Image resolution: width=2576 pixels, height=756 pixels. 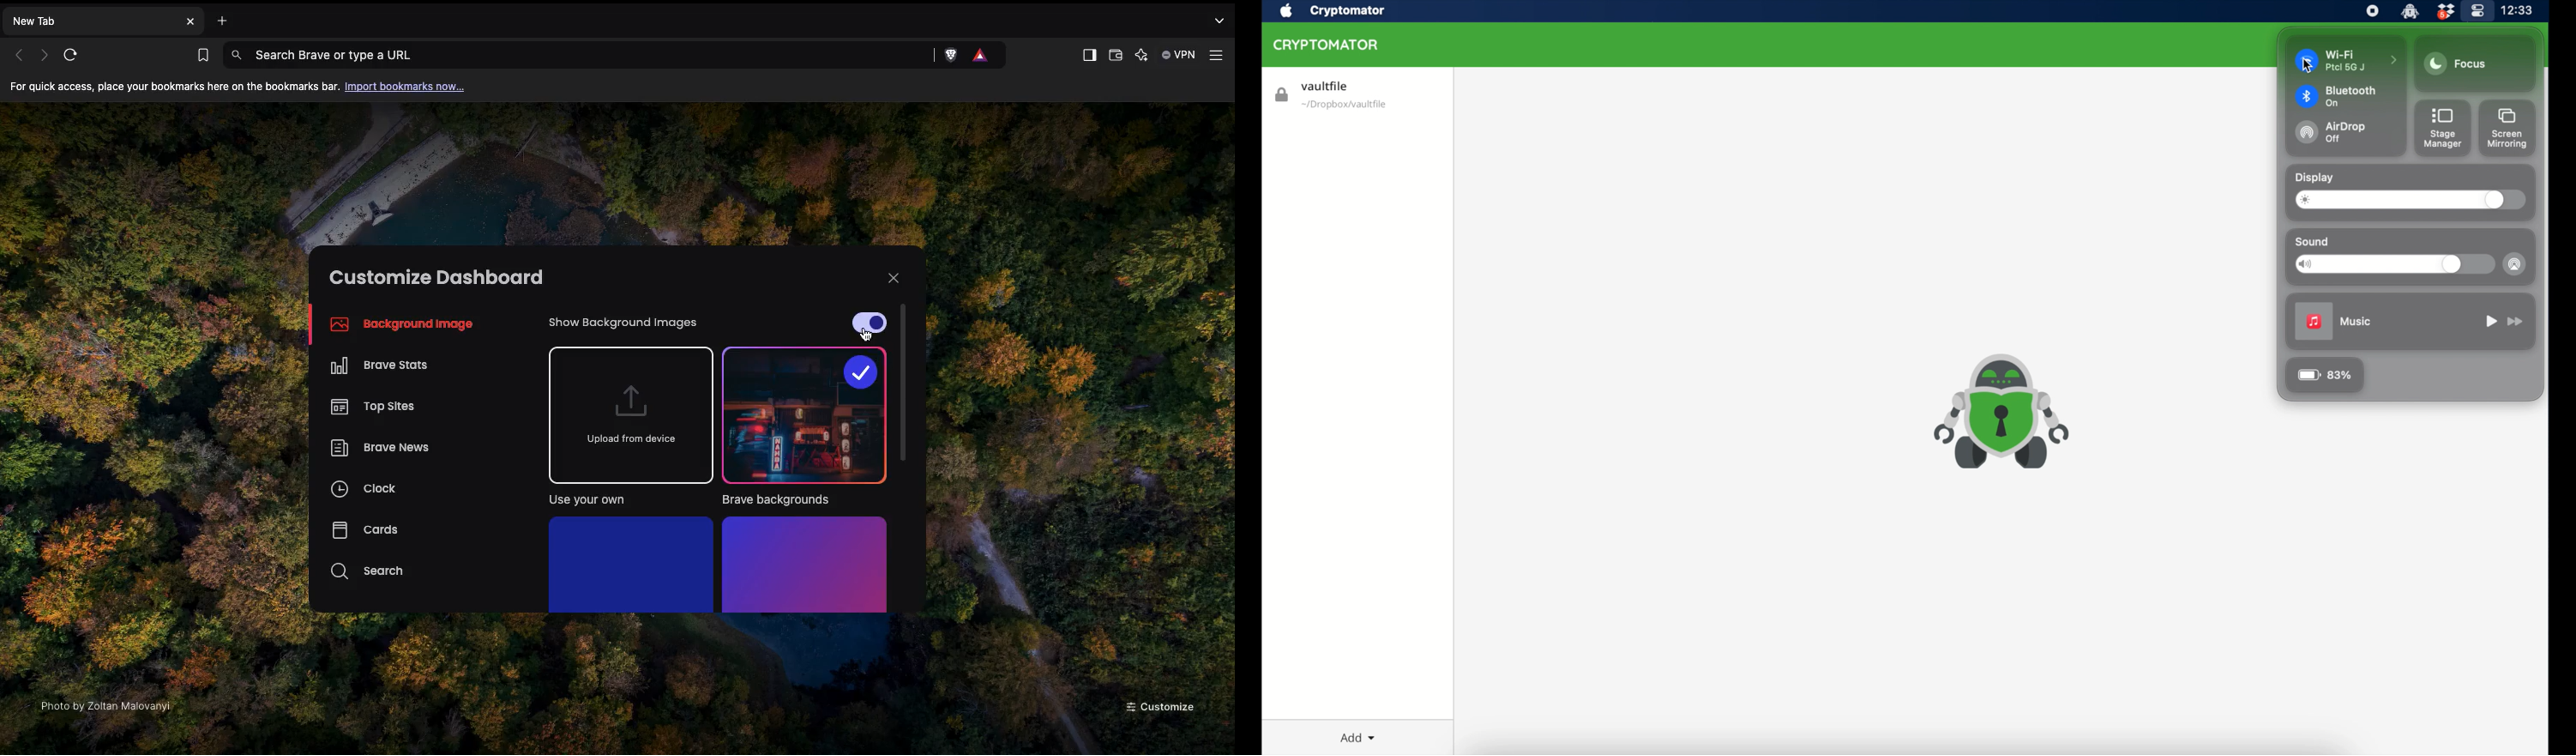 What do you see at coordinates (2458, 64) in the screenshot?
I see `focus` at bounding box center [2458, 64].